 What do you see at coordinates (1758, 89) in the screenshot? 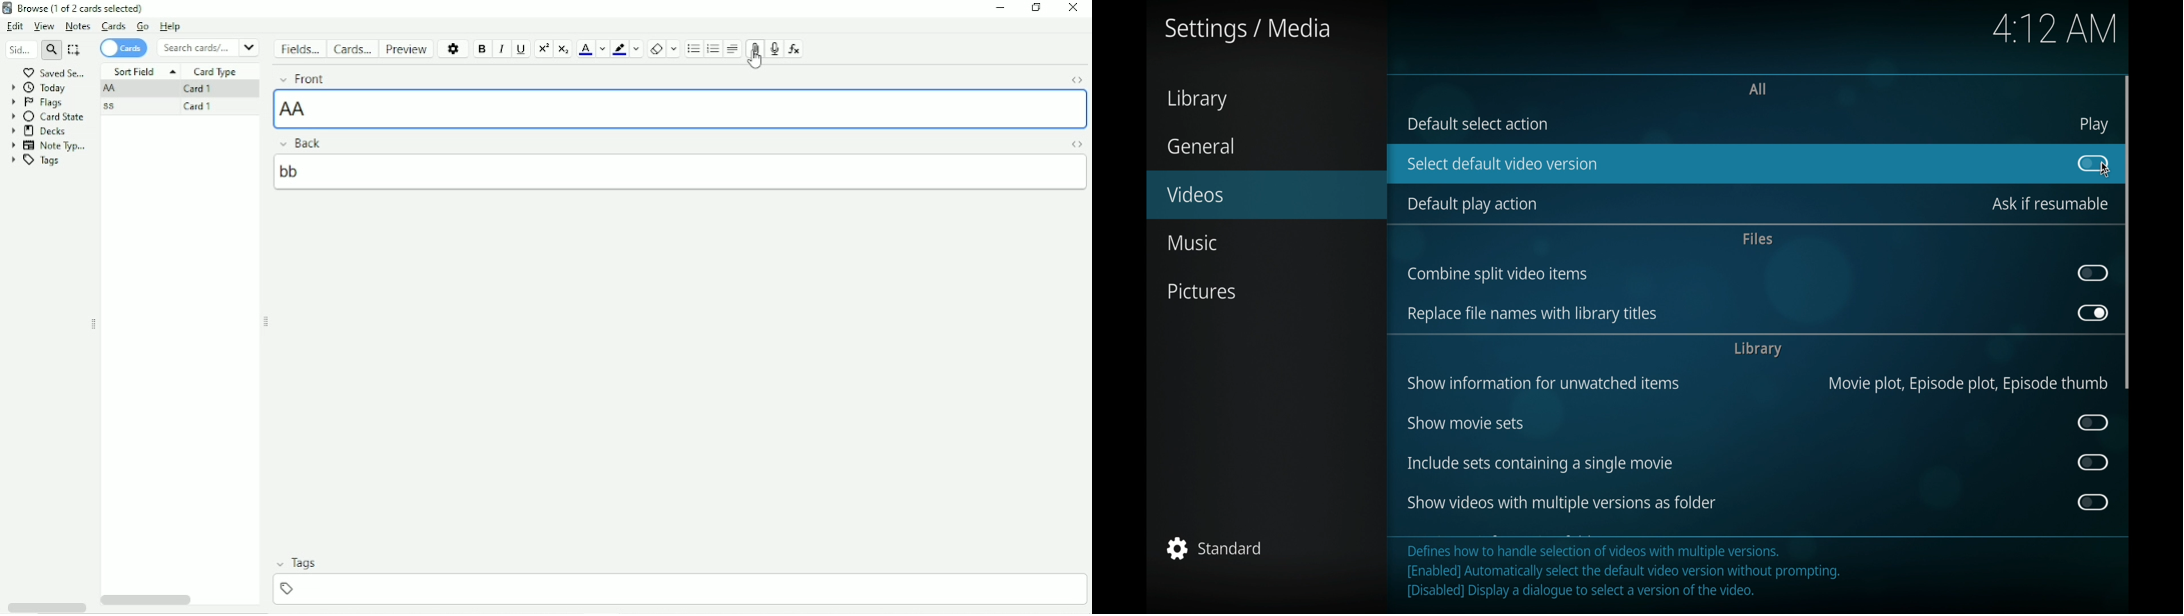
I see `all` at bounding box center [1758, 89].